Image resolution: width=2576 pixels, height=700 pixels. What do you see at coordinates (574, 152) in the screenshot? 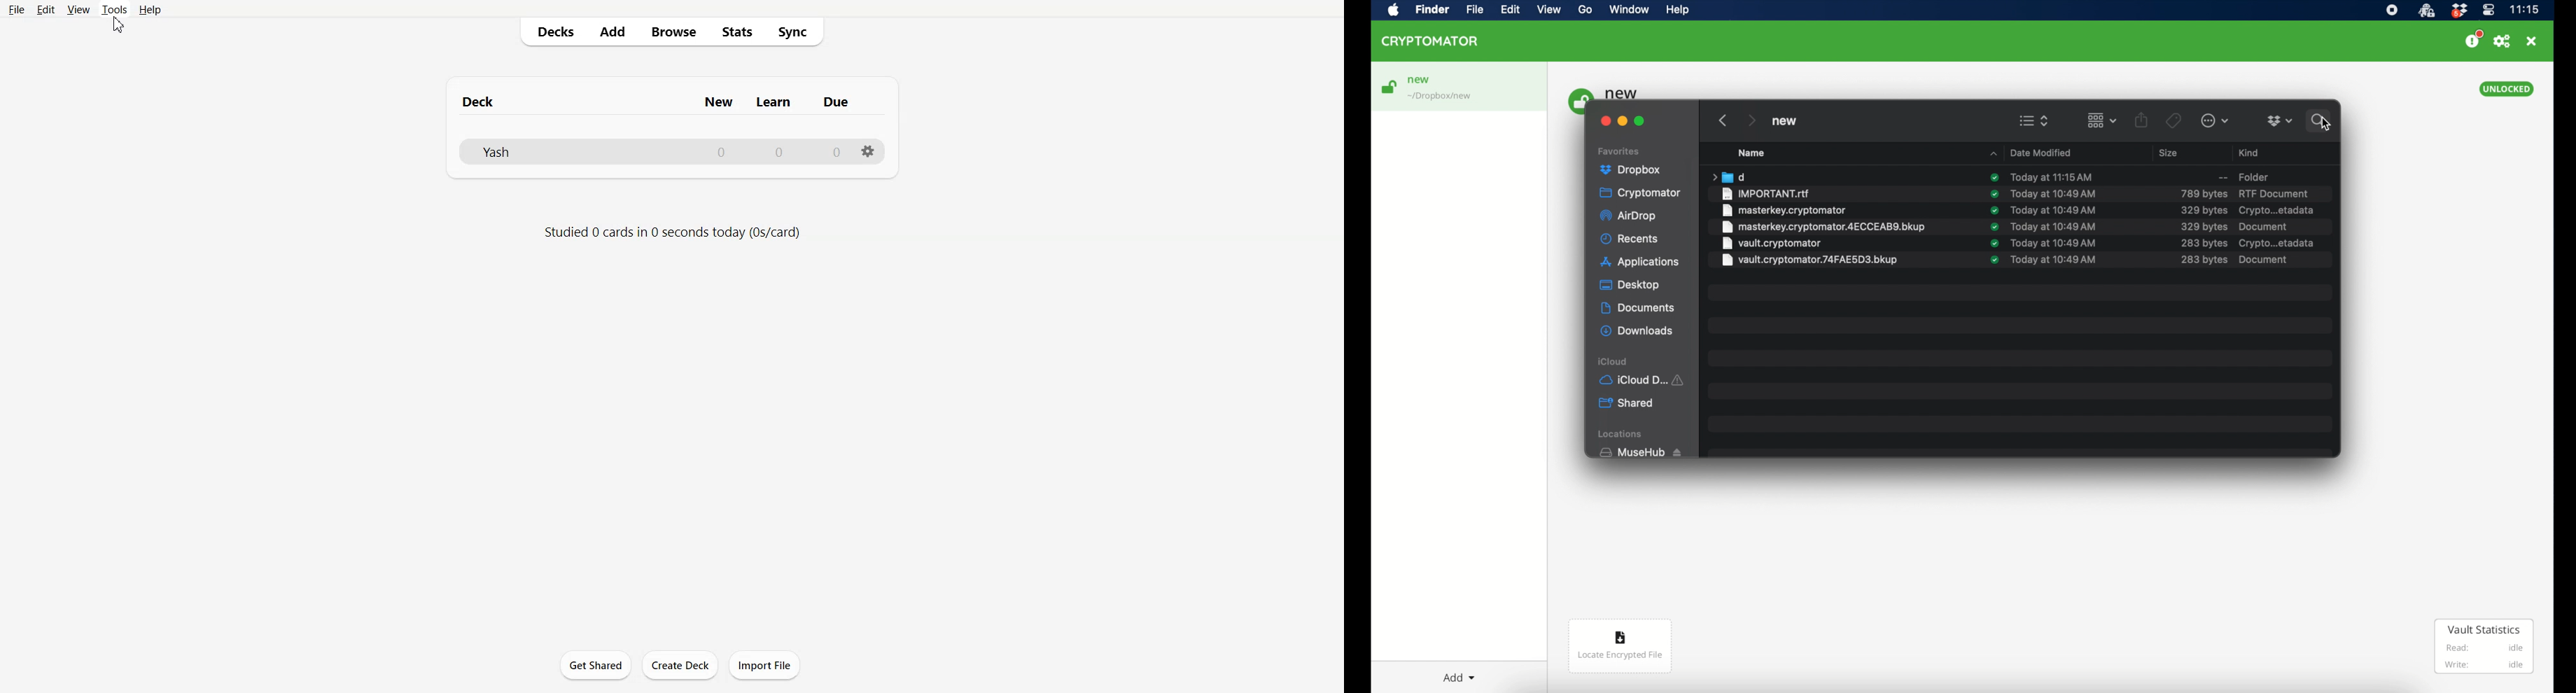
I see `Deck File` at bounding box center [574, 152].